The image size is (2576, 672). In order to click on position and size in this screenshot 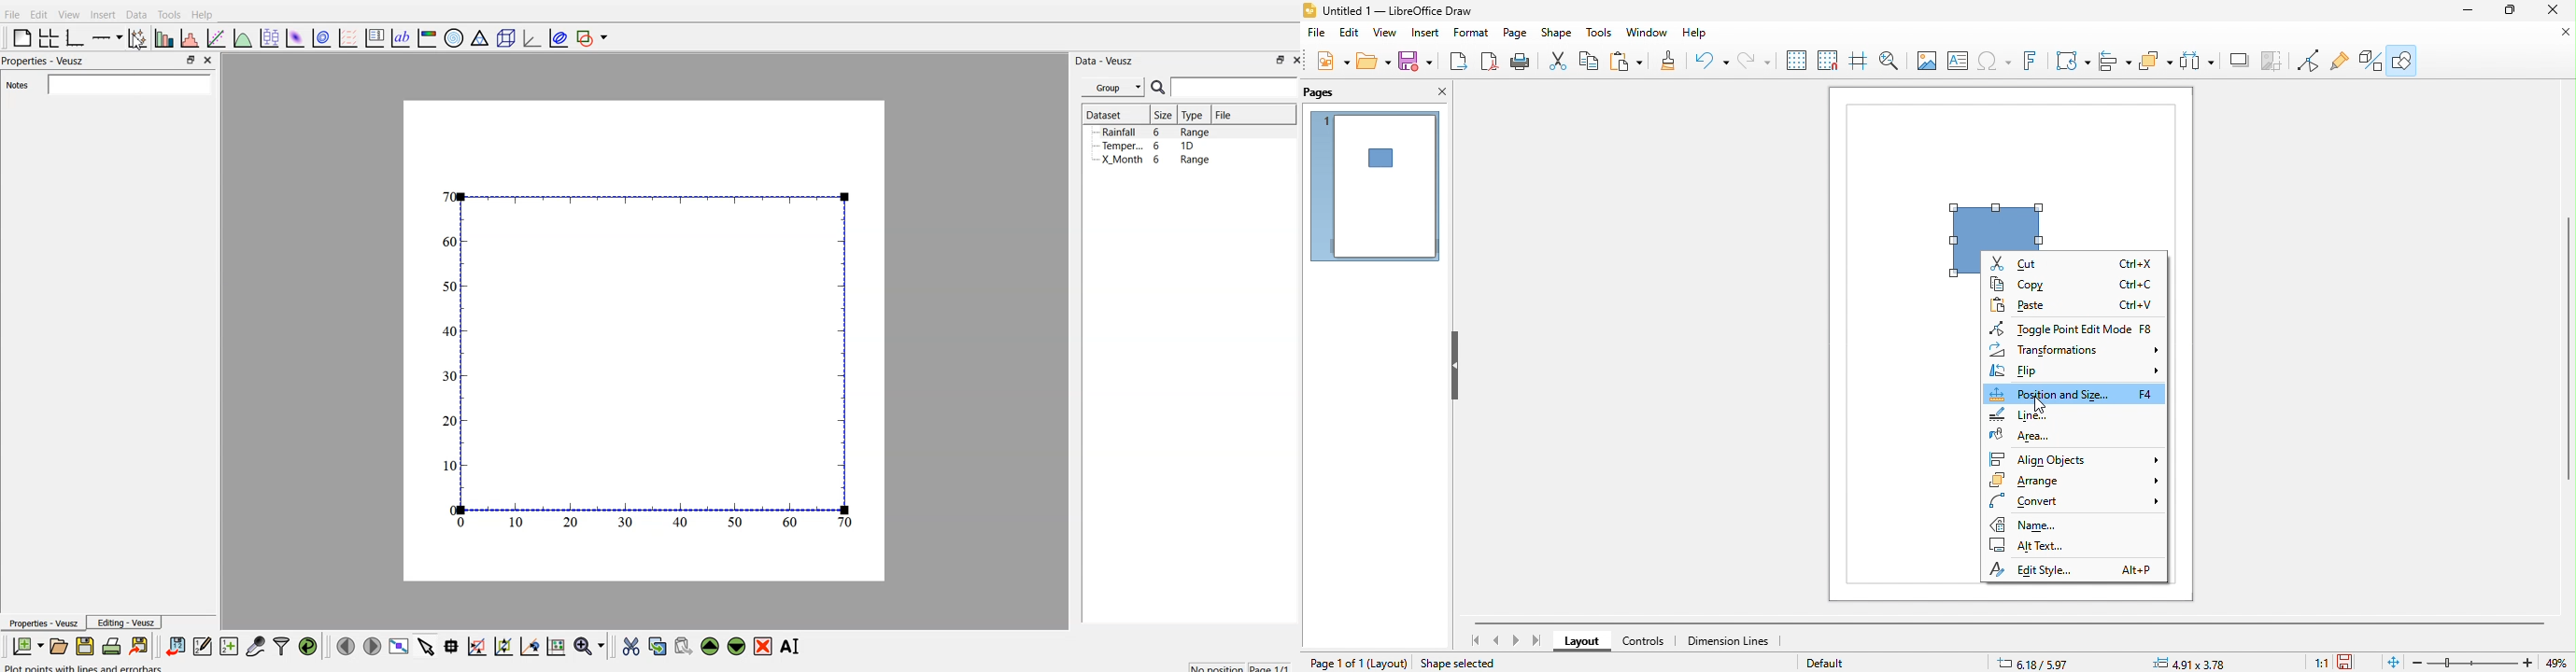, I will do `click(2050, 394)`.